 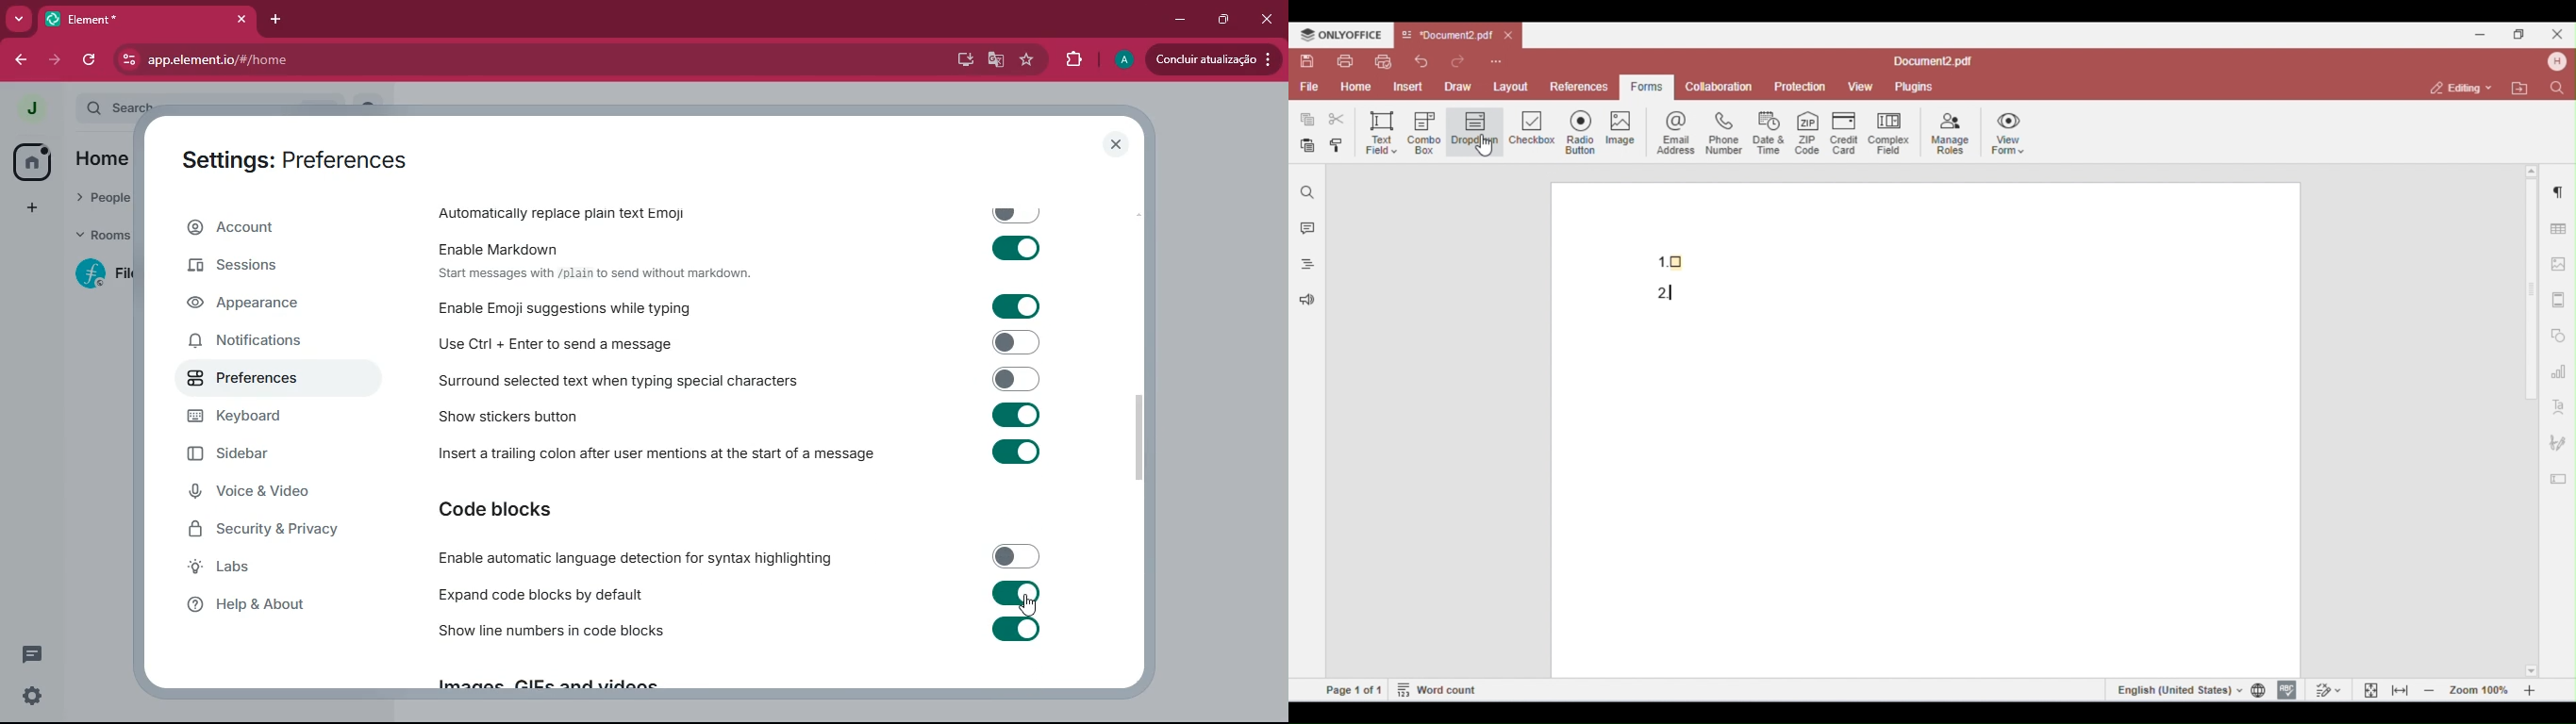 I want to click on account, so click(x=282, y=227).